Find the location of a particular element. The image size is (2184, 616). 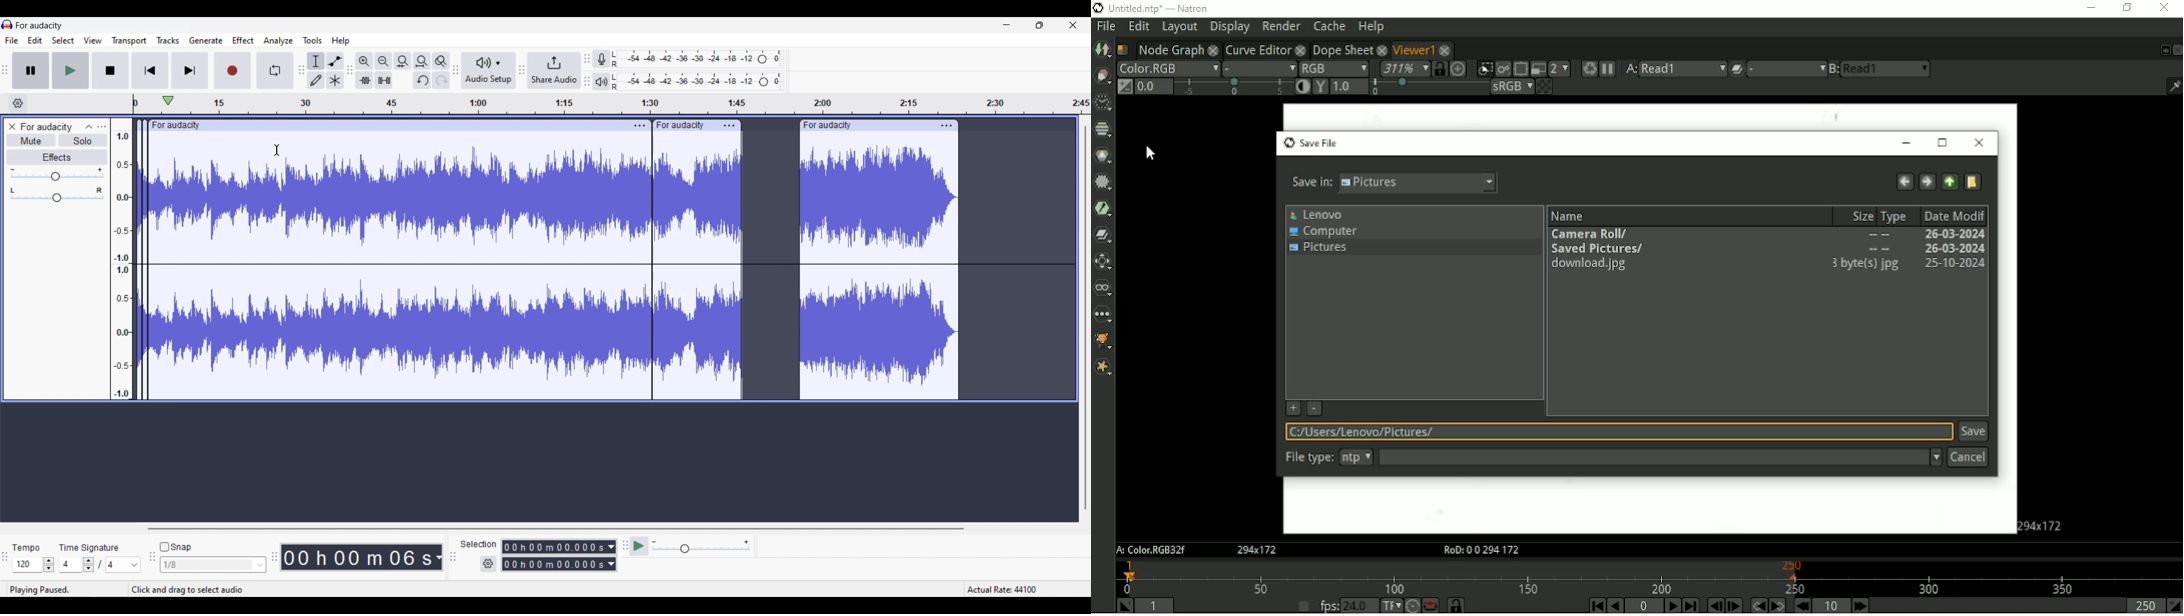

Share audio is located at coordinates (553, 70).